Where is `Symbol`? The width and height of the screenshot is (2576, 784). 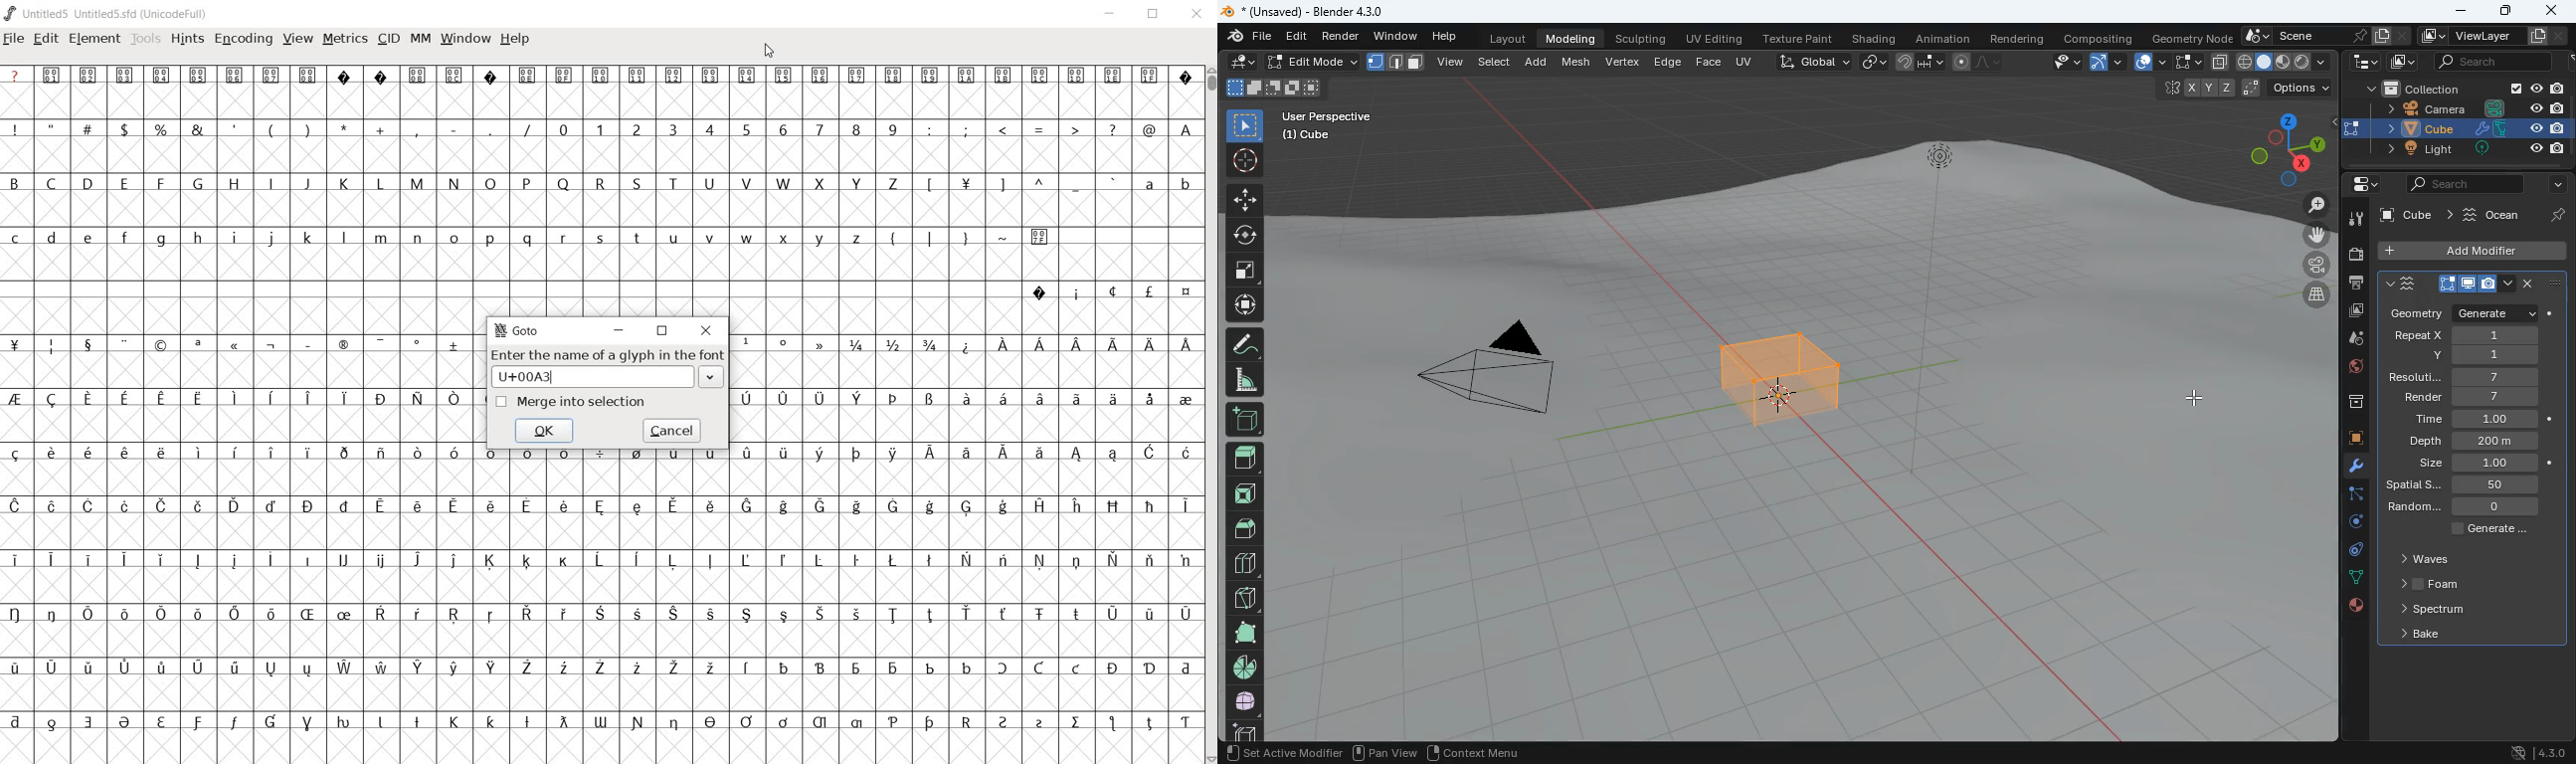
Symbol is located at coordinates (1150, 561).